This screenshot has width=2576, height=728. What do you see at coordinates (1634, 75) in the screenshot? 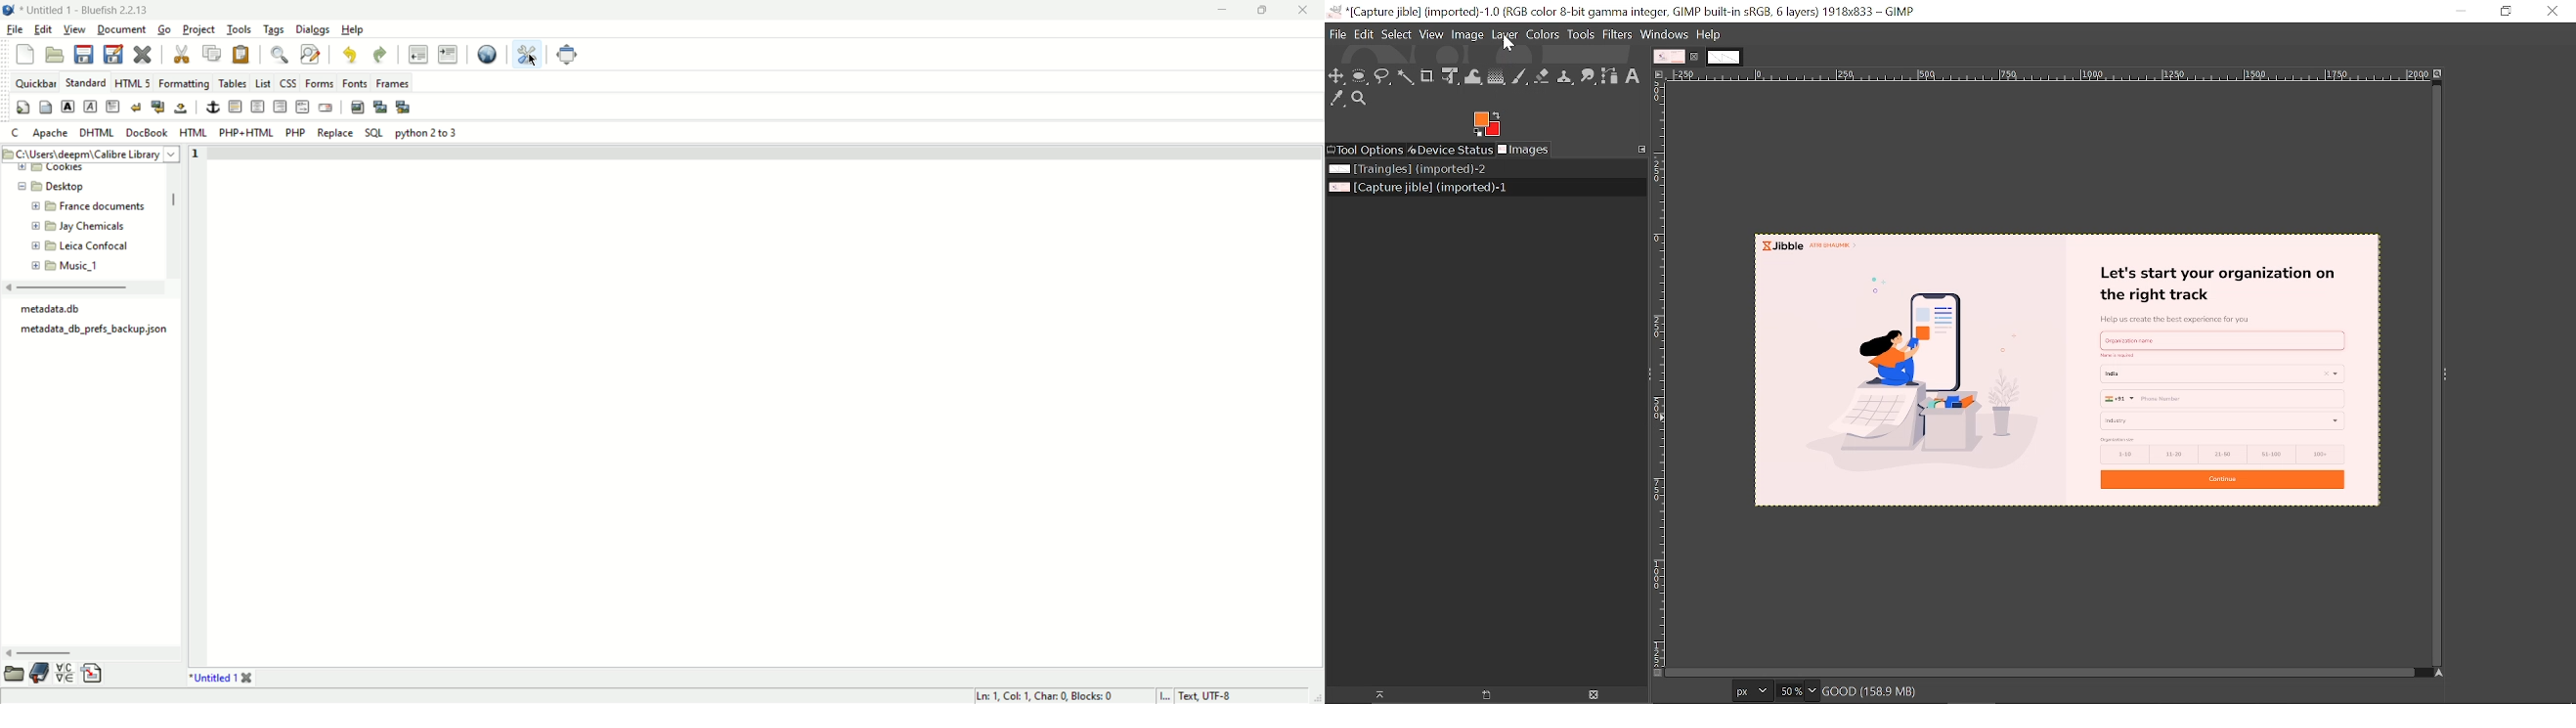
I see `Text tool` at bounding box center [1634, 75].